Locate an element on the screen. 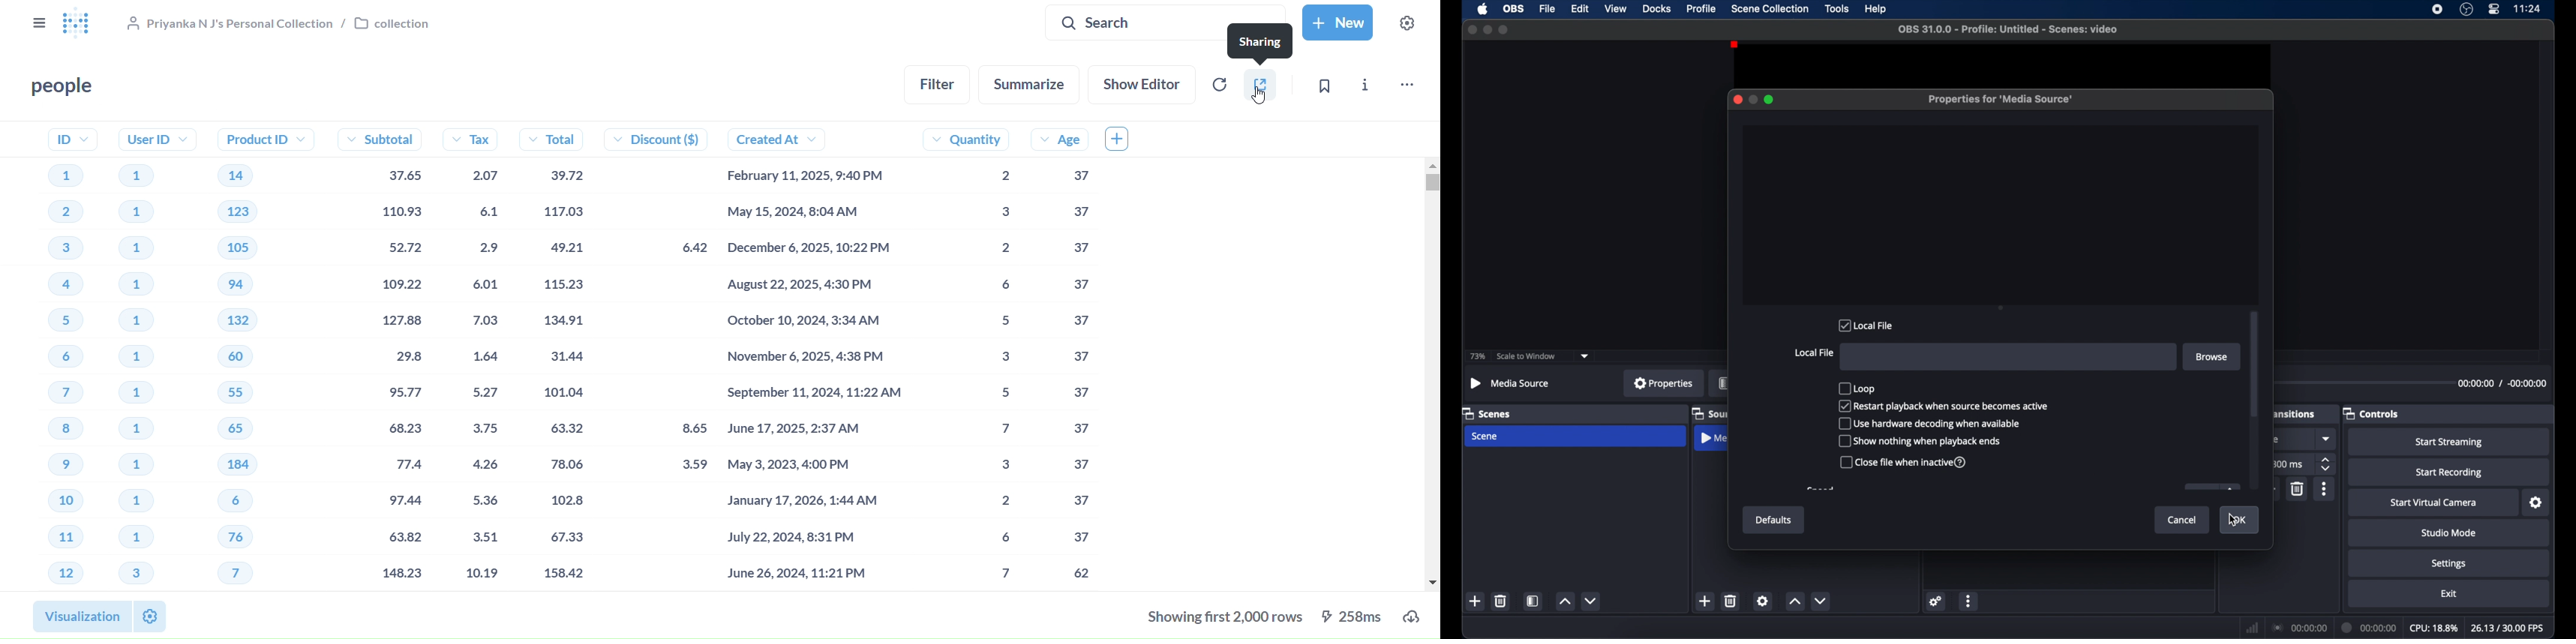 The width and height of the screenshot is (2576, 644). maximize is located at coordinates (1504, 30).